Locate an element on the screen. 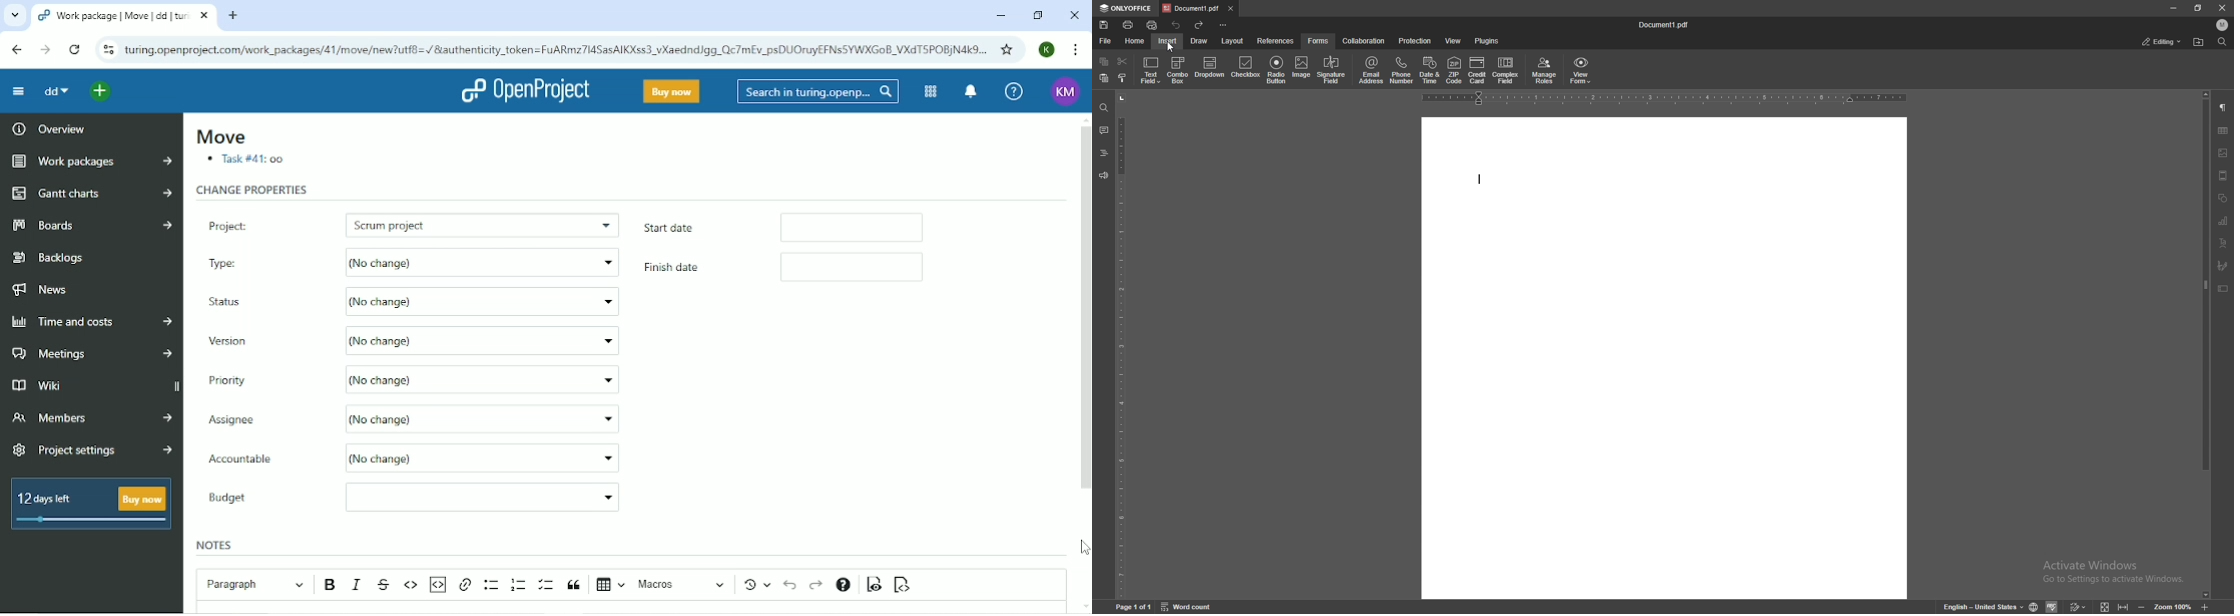  image is located at coordinates (2222, 152).